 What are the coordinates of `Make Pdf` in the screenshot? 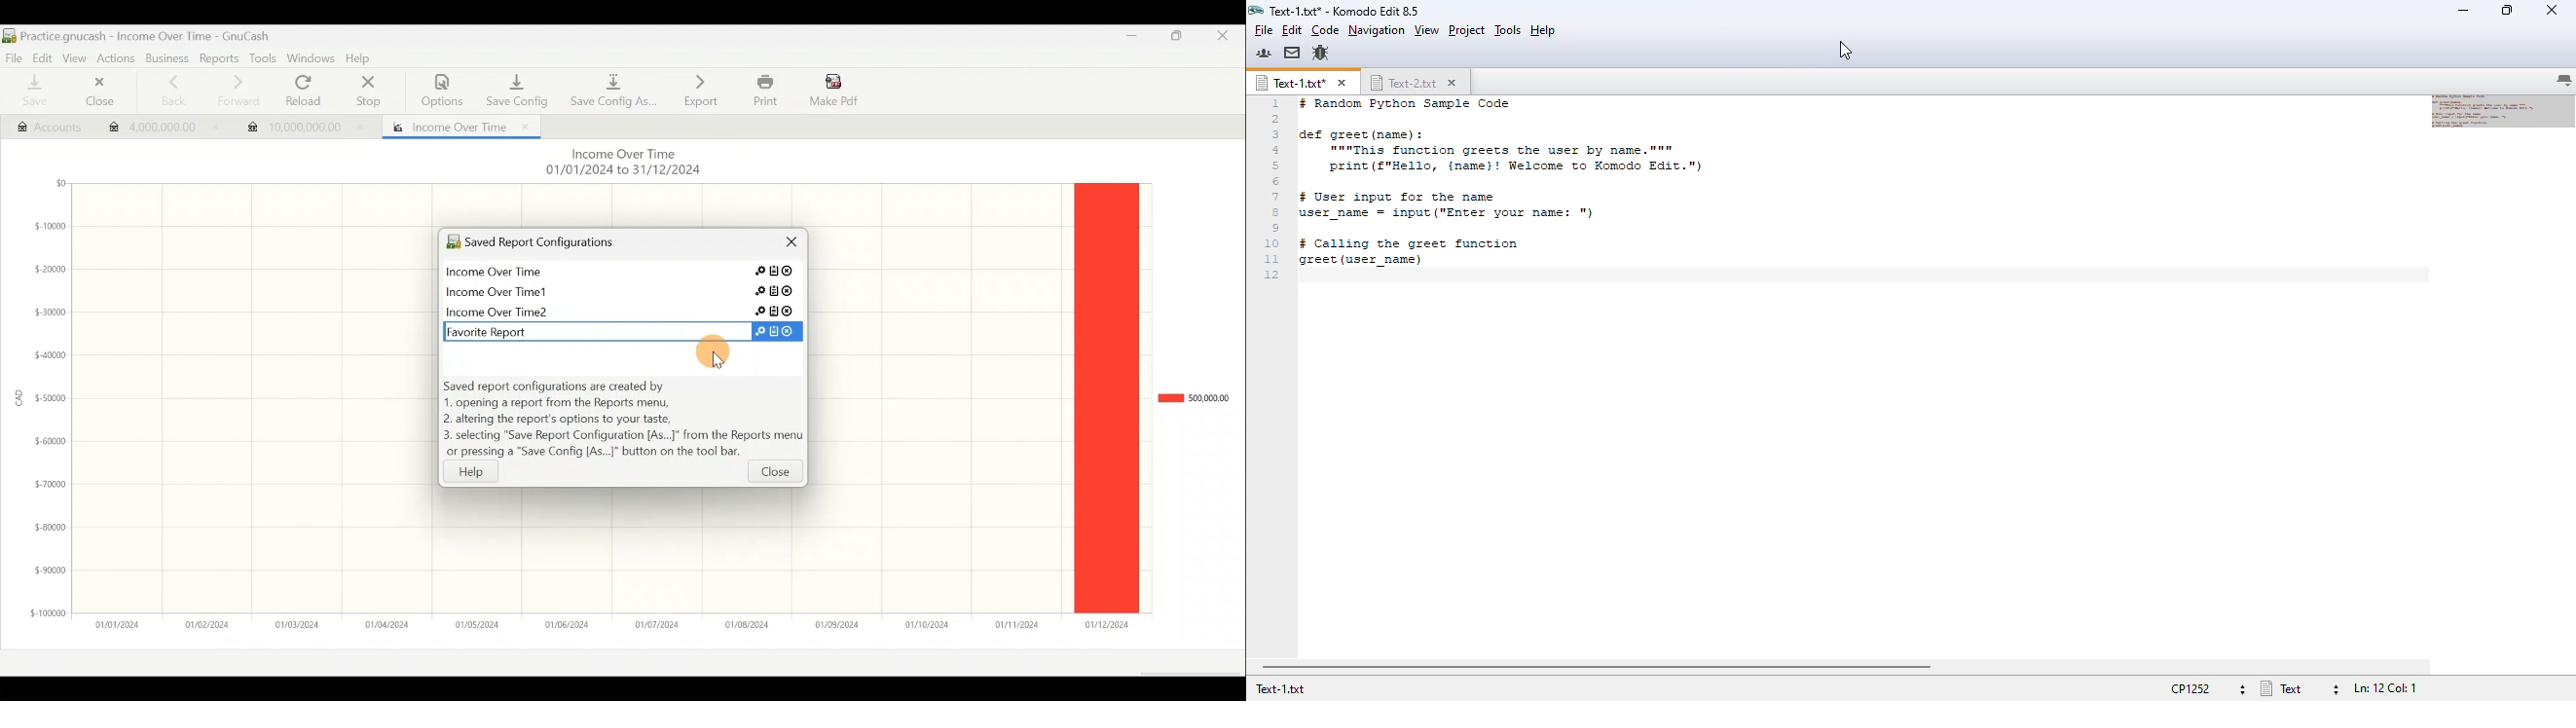 It's located at (835, 89).